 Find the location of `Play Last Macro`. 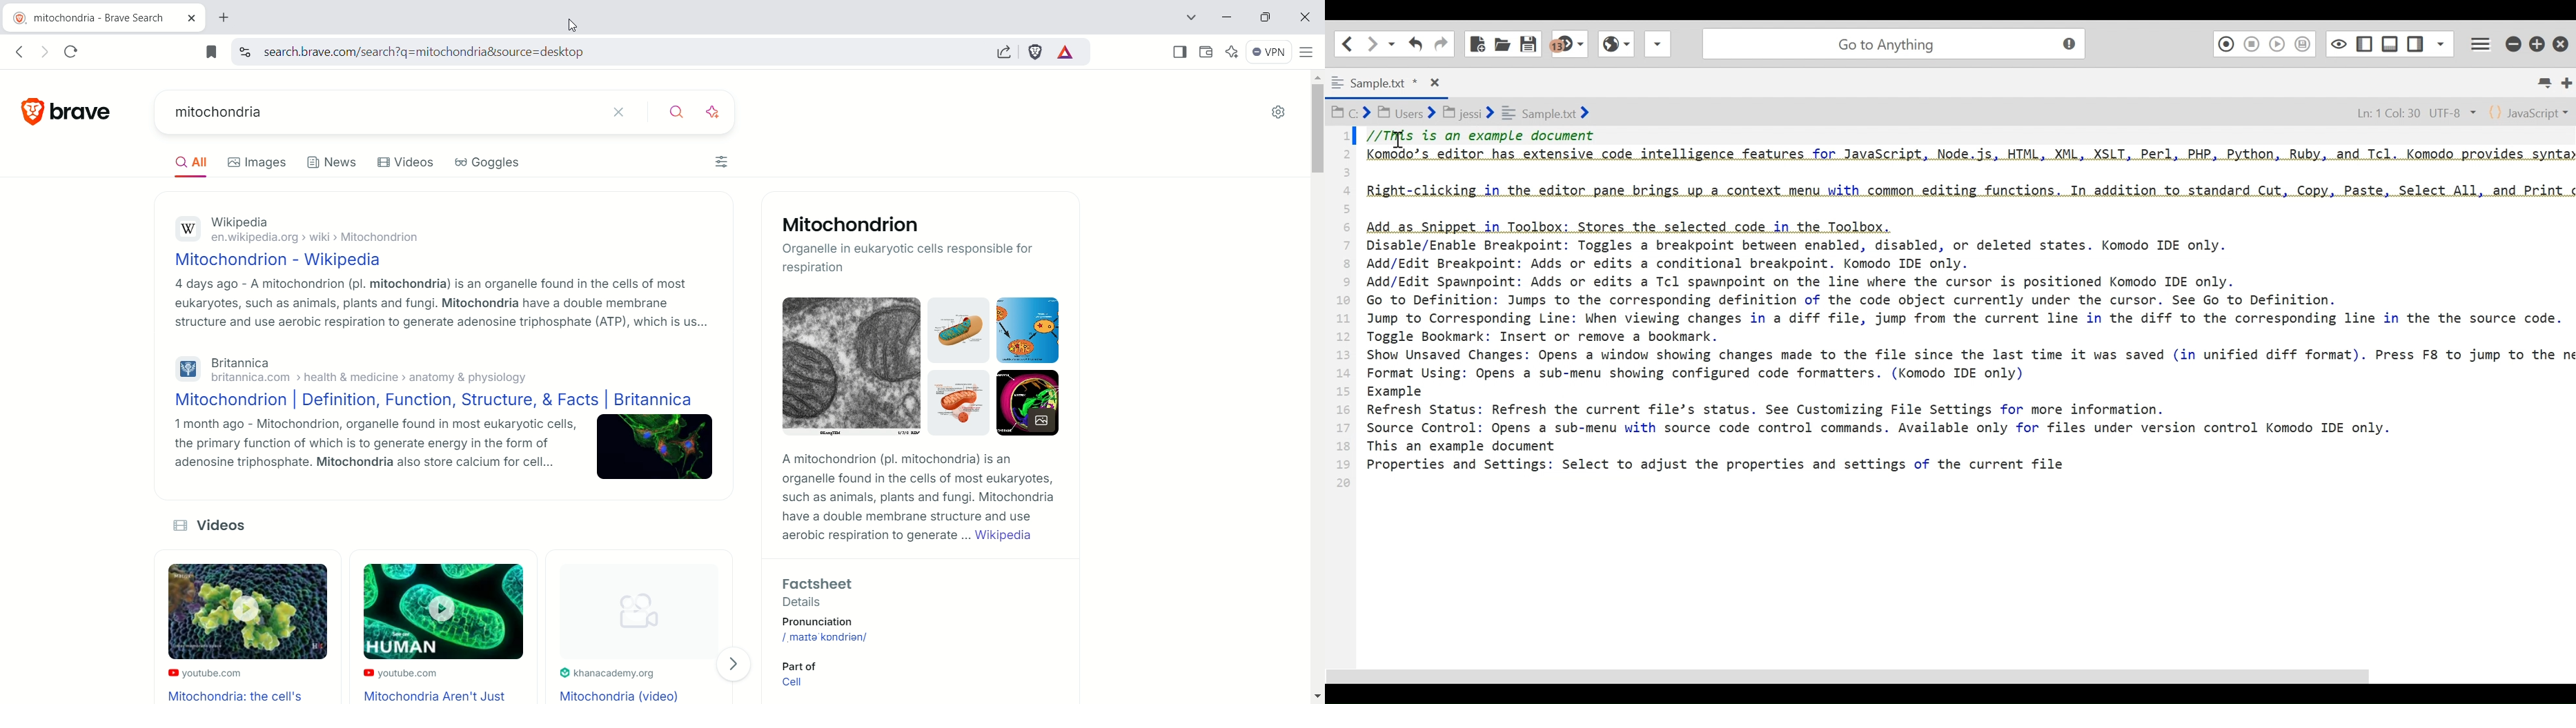

Play Last Macro is located at coordinates (2277, 43).